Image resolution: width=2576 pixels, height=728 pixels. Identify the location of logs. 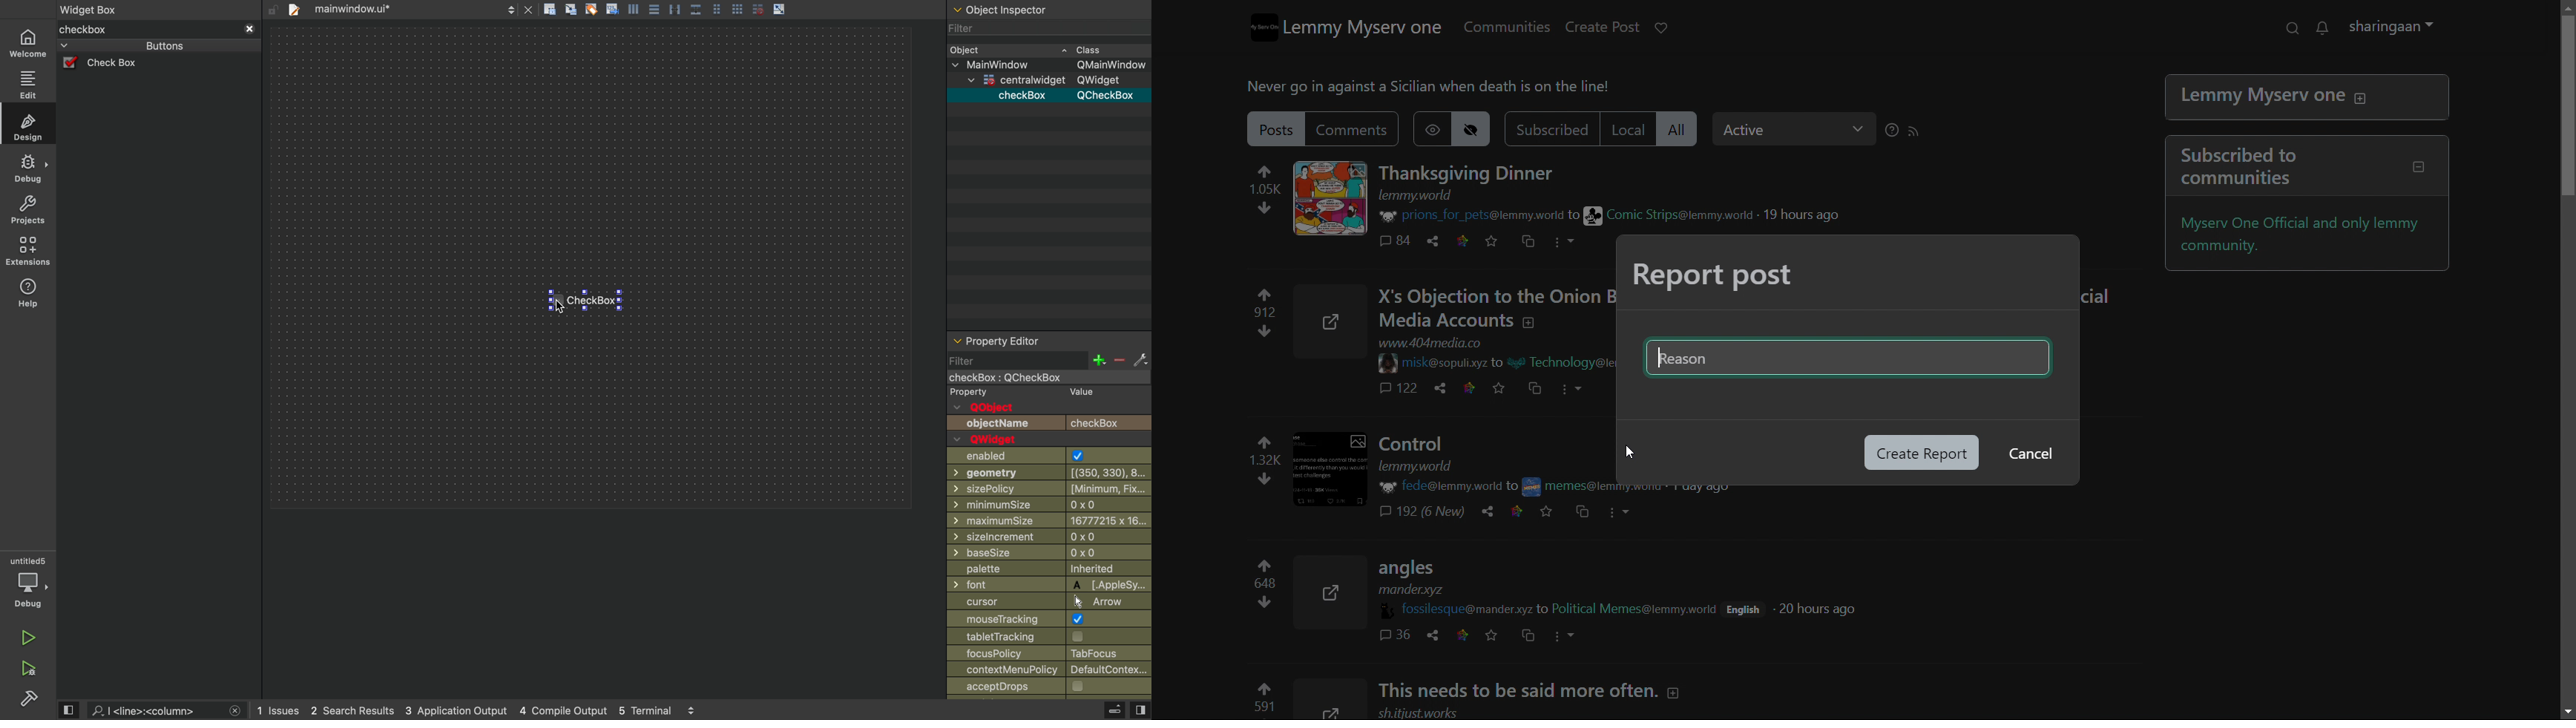
(478, 711).